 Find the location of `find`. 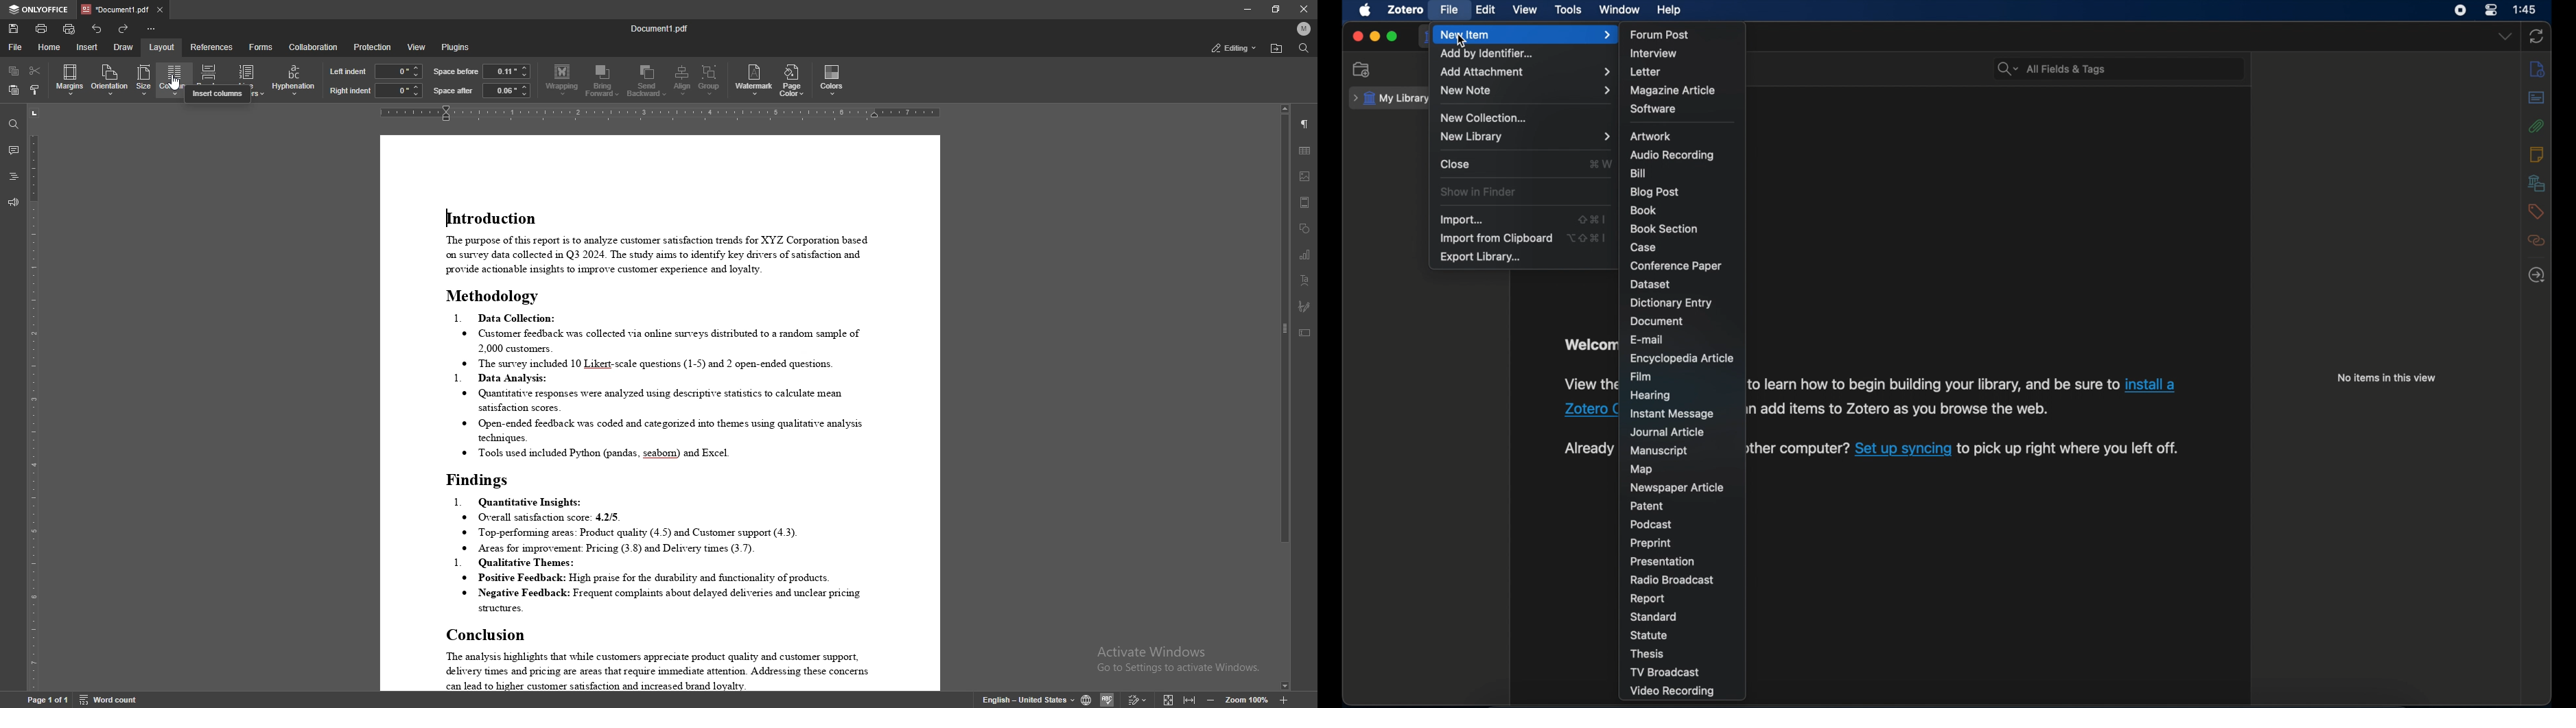

find is located at coordinates (1303, 48).